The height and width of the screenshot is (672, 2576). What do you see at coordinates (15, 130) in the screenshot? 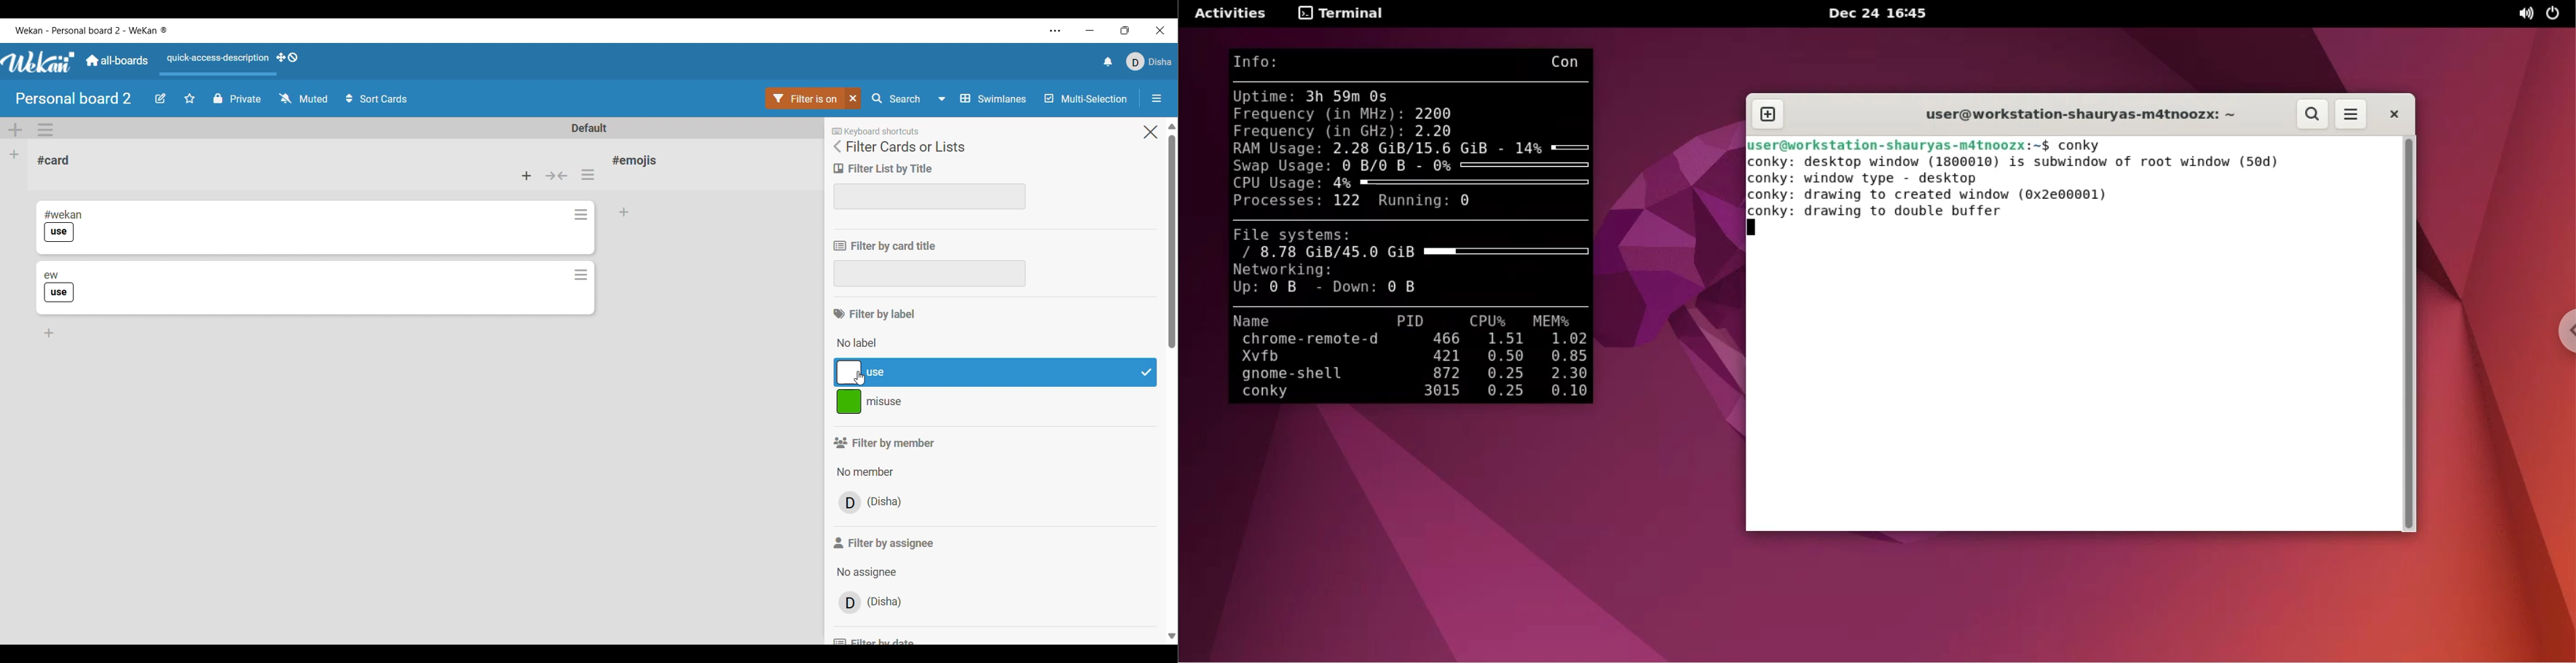
I see `Add swimlane` at bounding box center [15, 130].